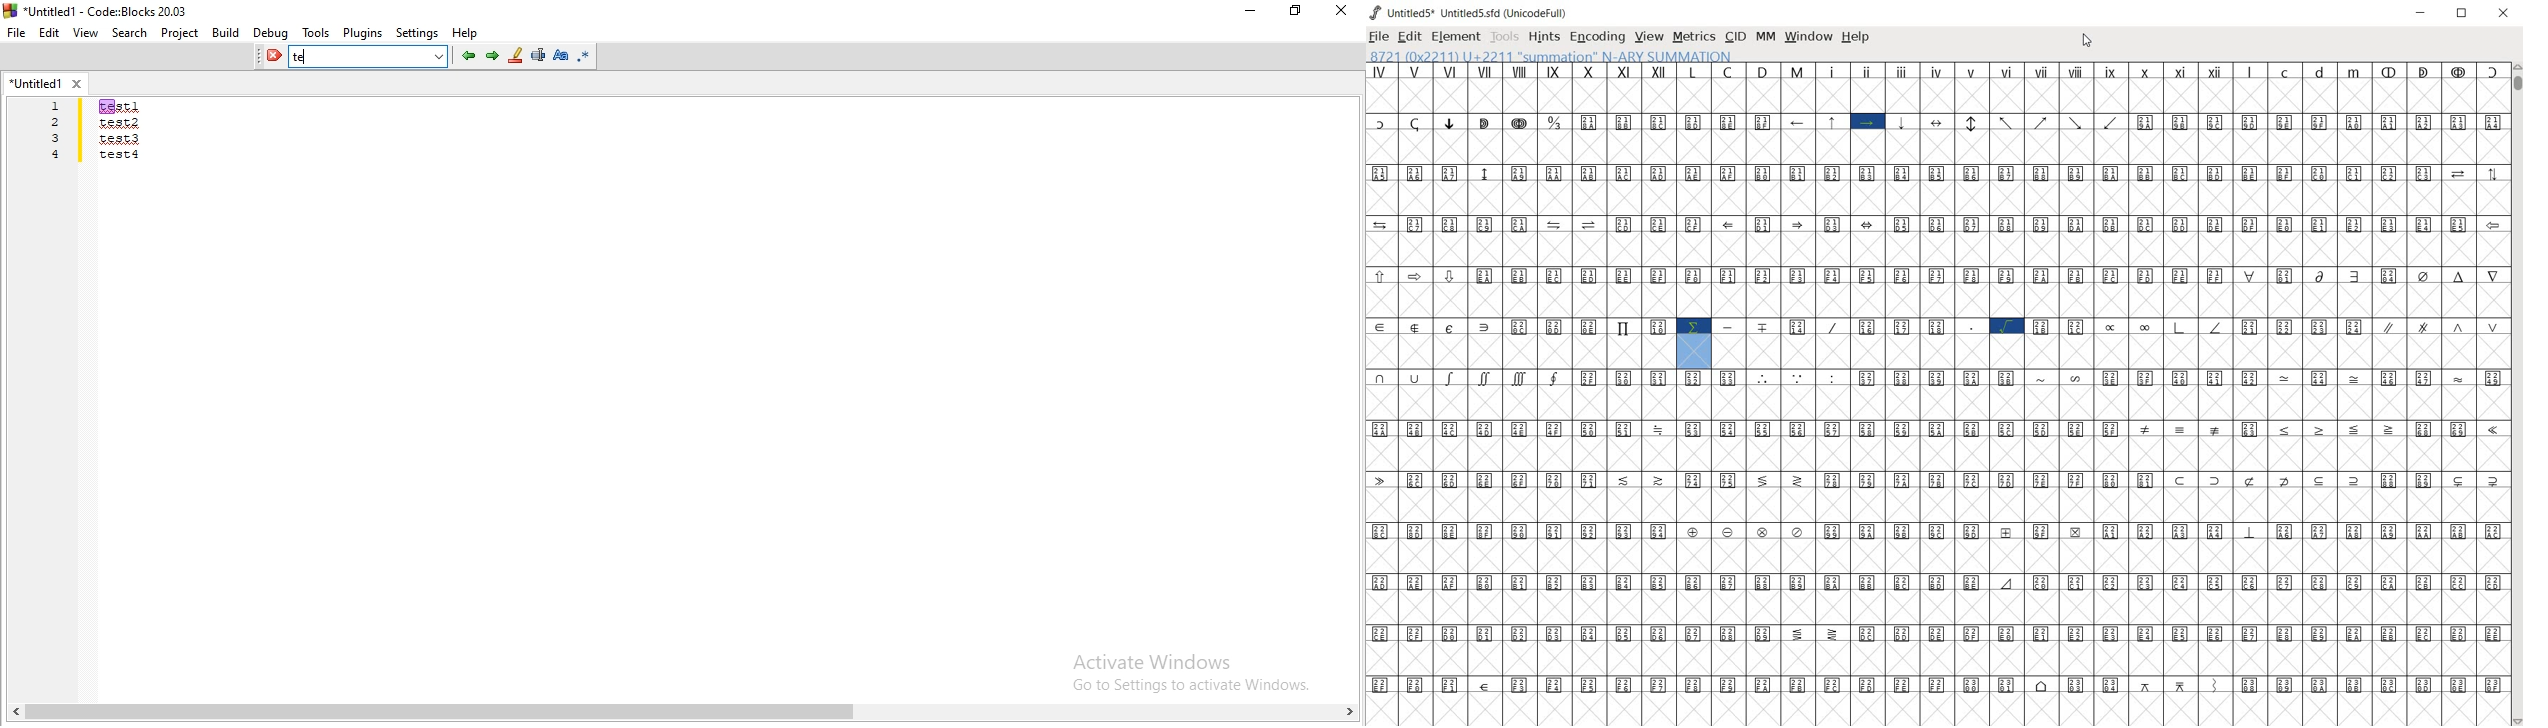 The image size is (2548, 728). Describe the element at coordinates (418, 34) in the screenshot. I see `Settings` at that location.